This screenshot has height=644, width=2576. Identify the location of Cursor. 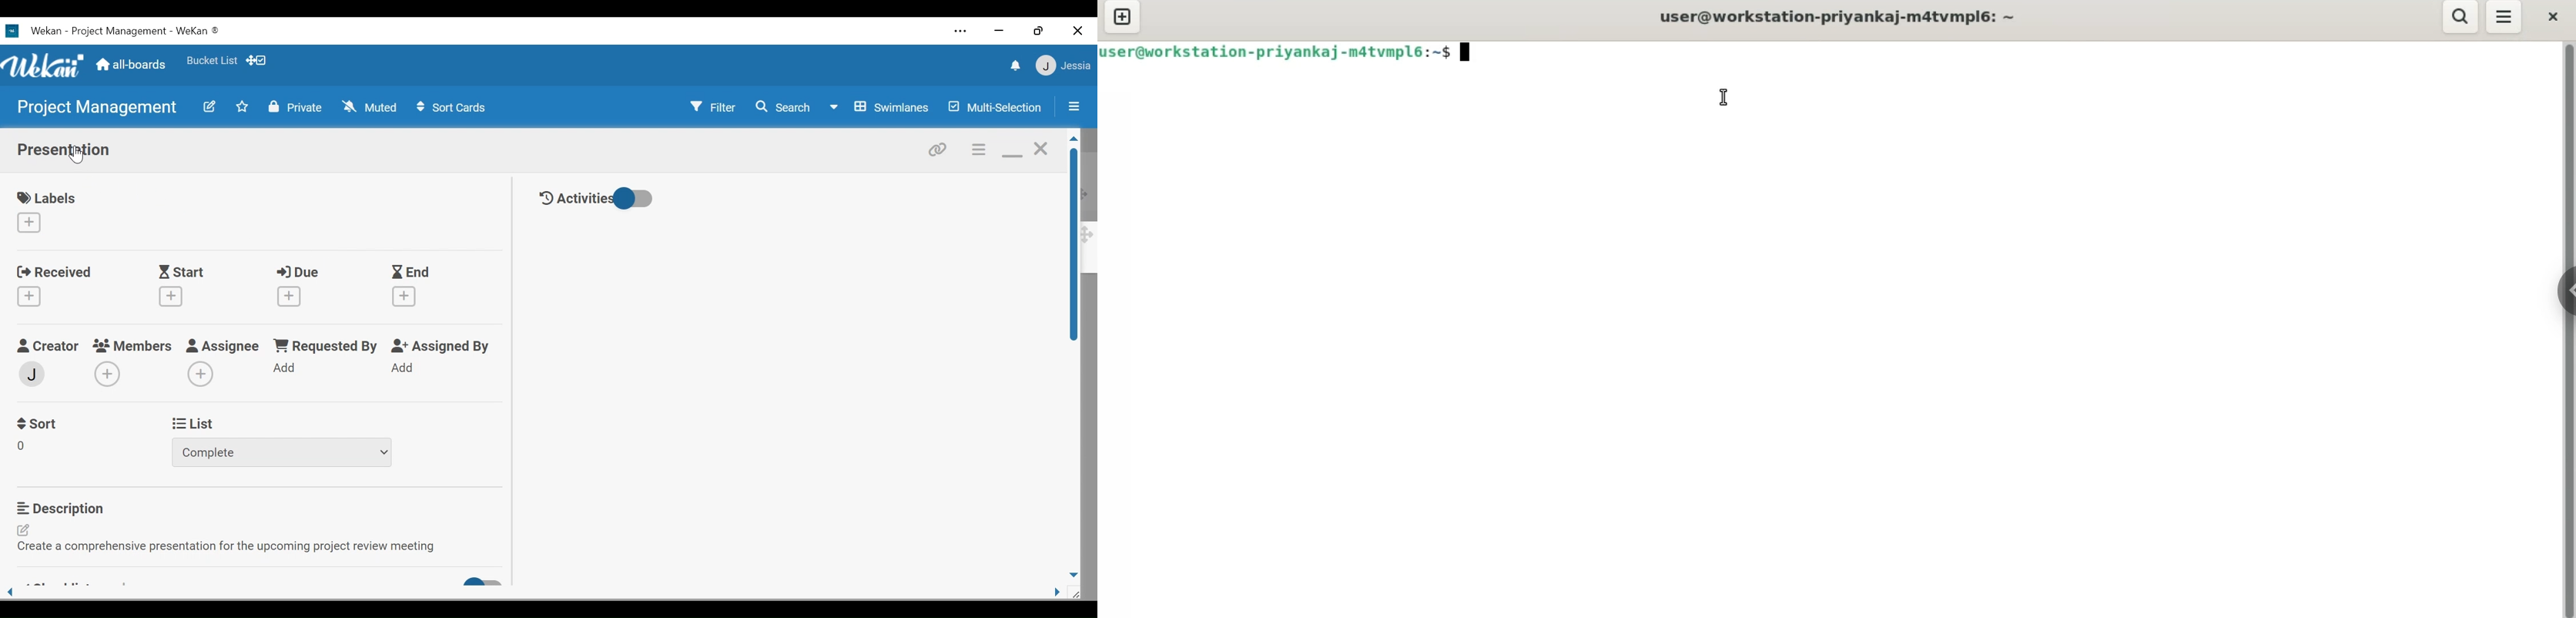
(78, 156).